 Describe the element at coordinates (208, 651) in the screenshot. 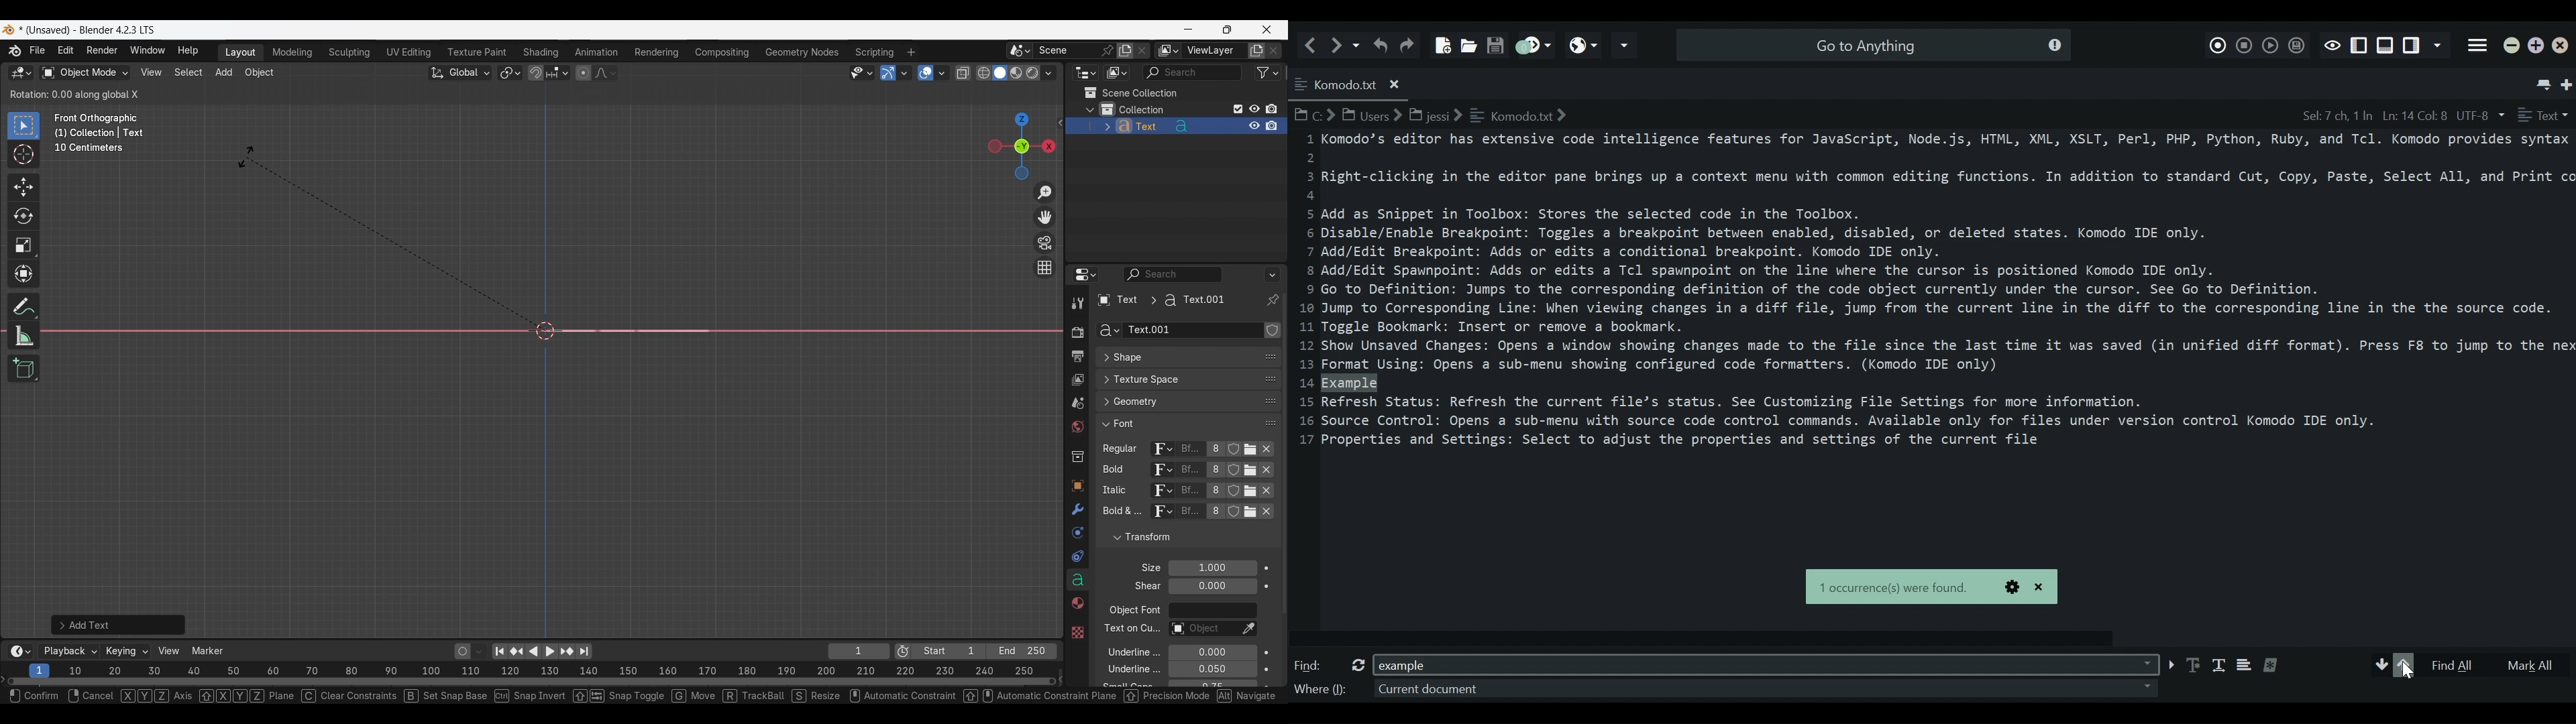

I see `Marker` at that location.